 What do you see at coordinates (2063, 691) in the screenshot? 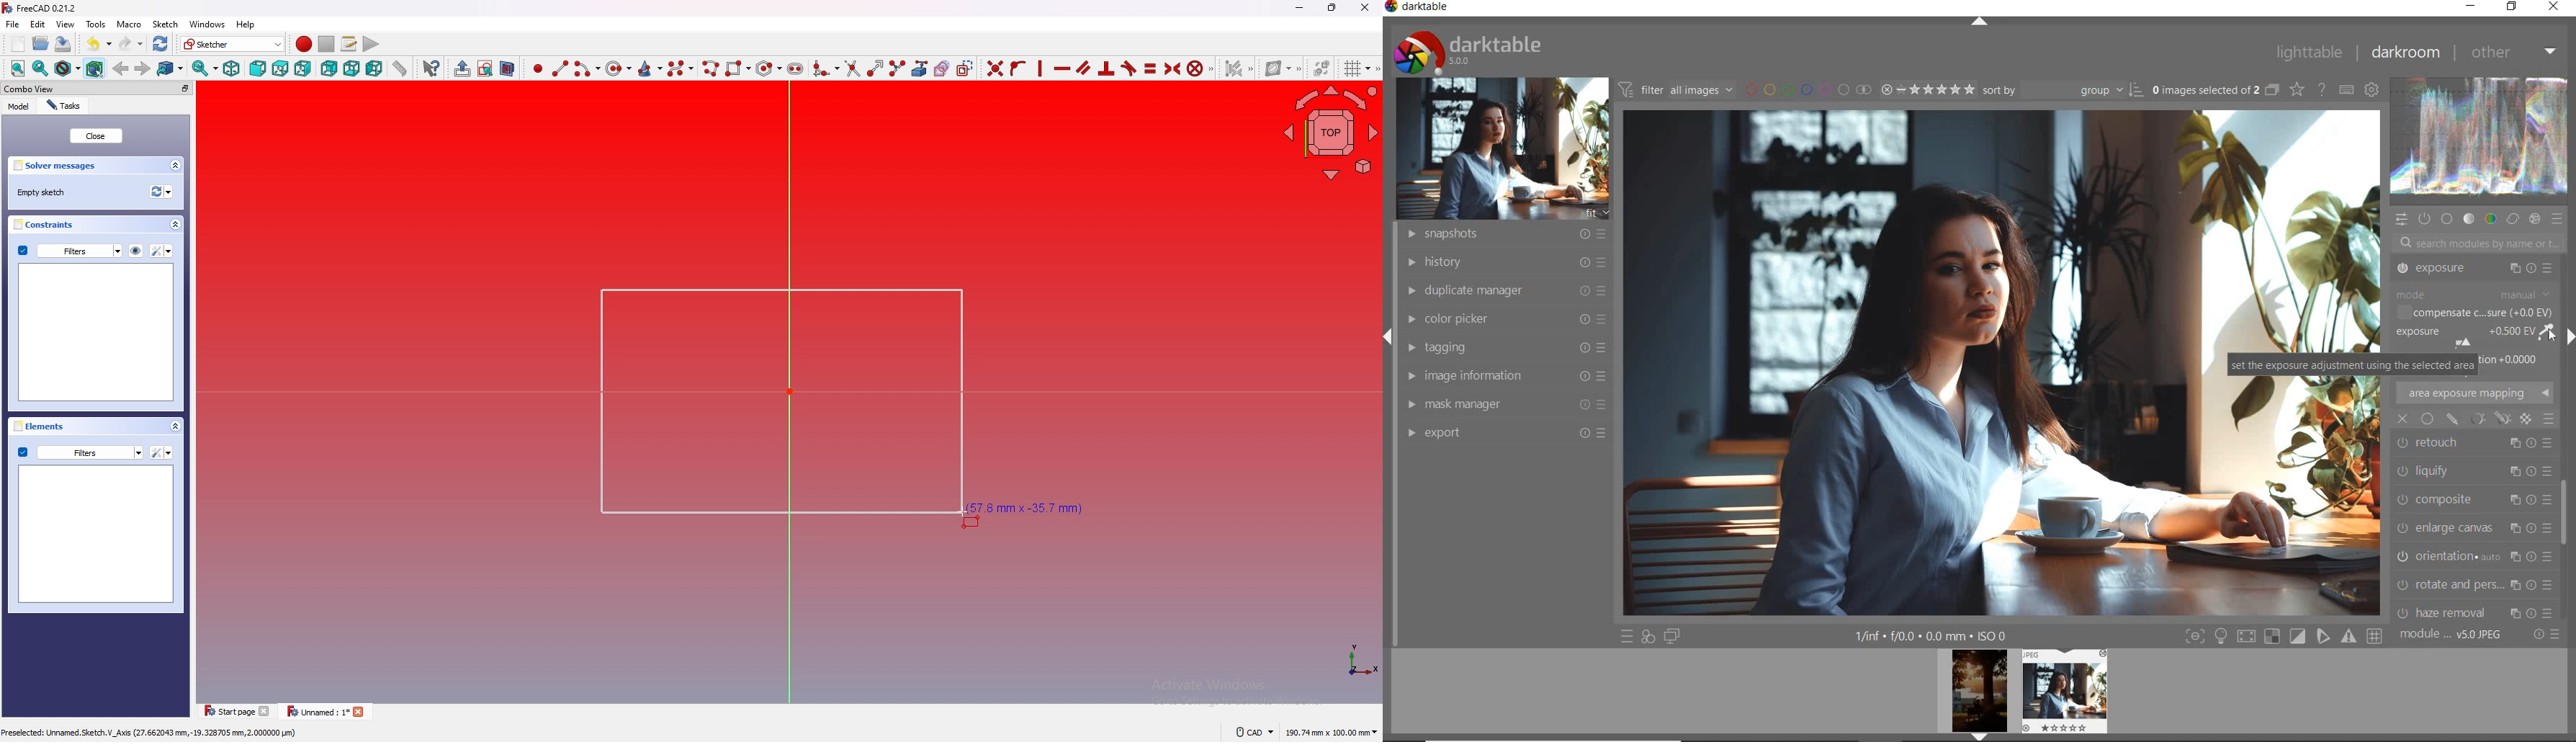
I see `IMAGE PREVIEW` at bounding box center [2063, 691].